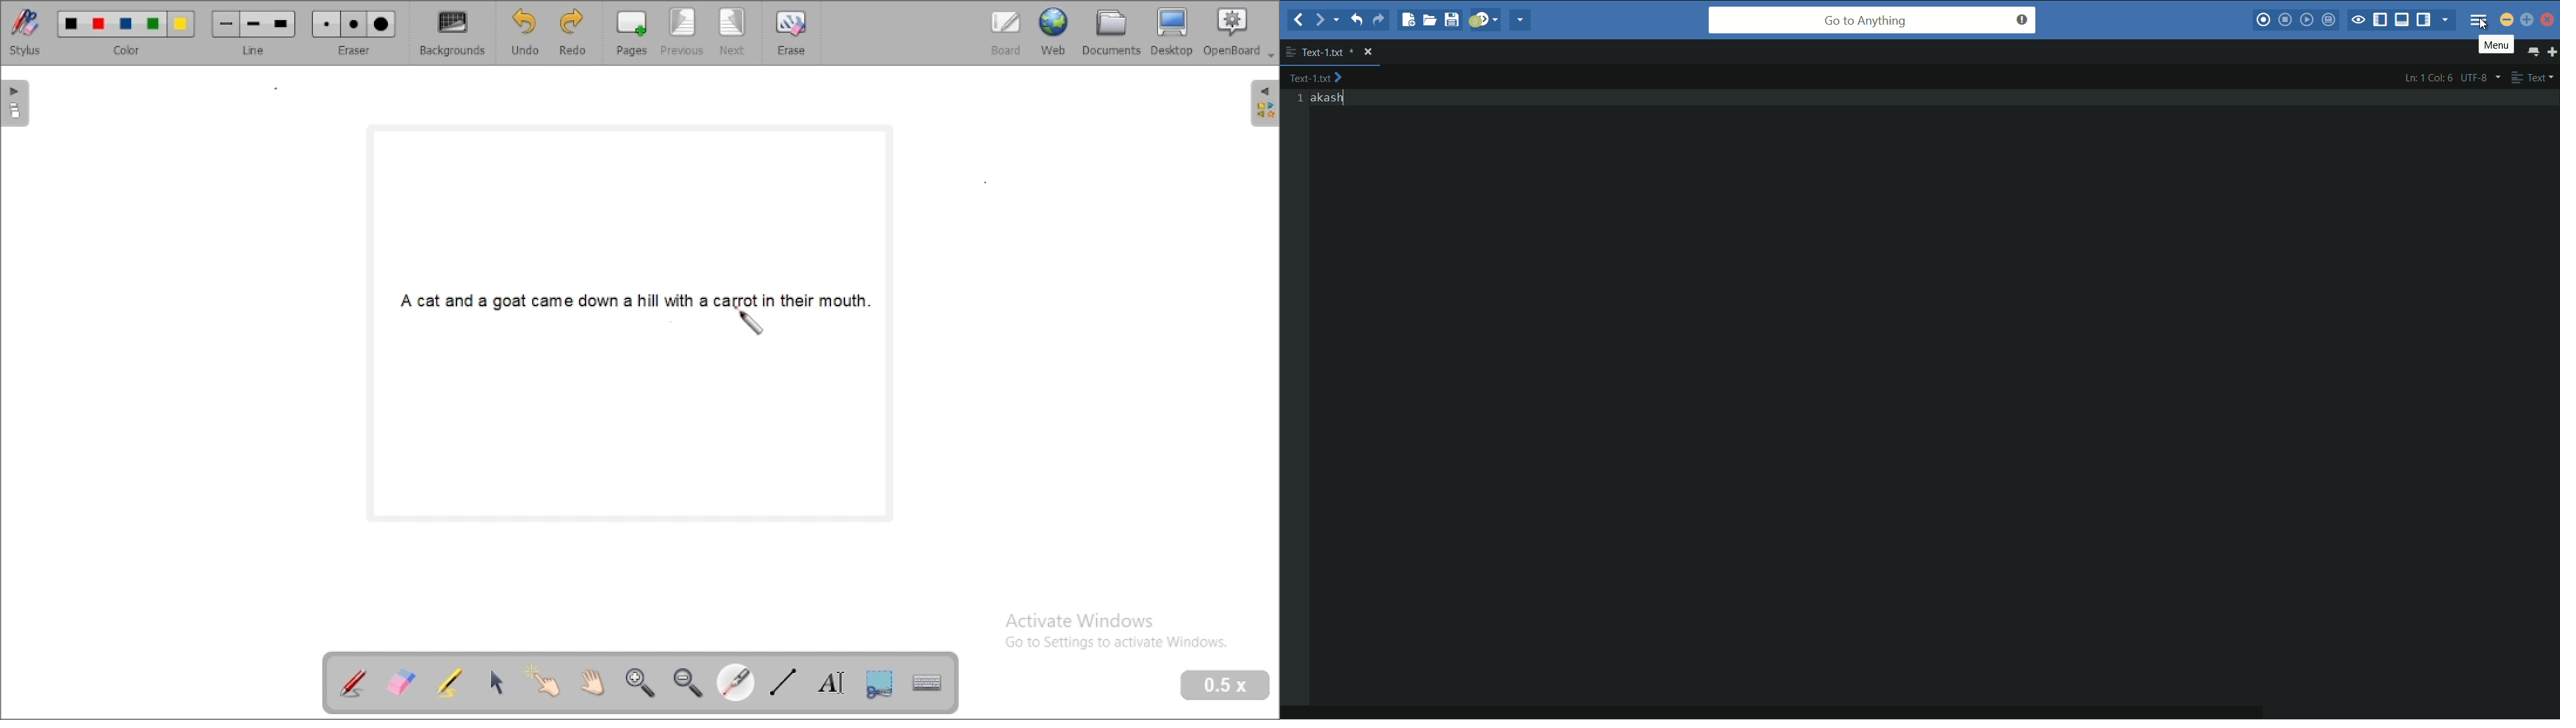  I want to click on zoom in, so click(641, 684).